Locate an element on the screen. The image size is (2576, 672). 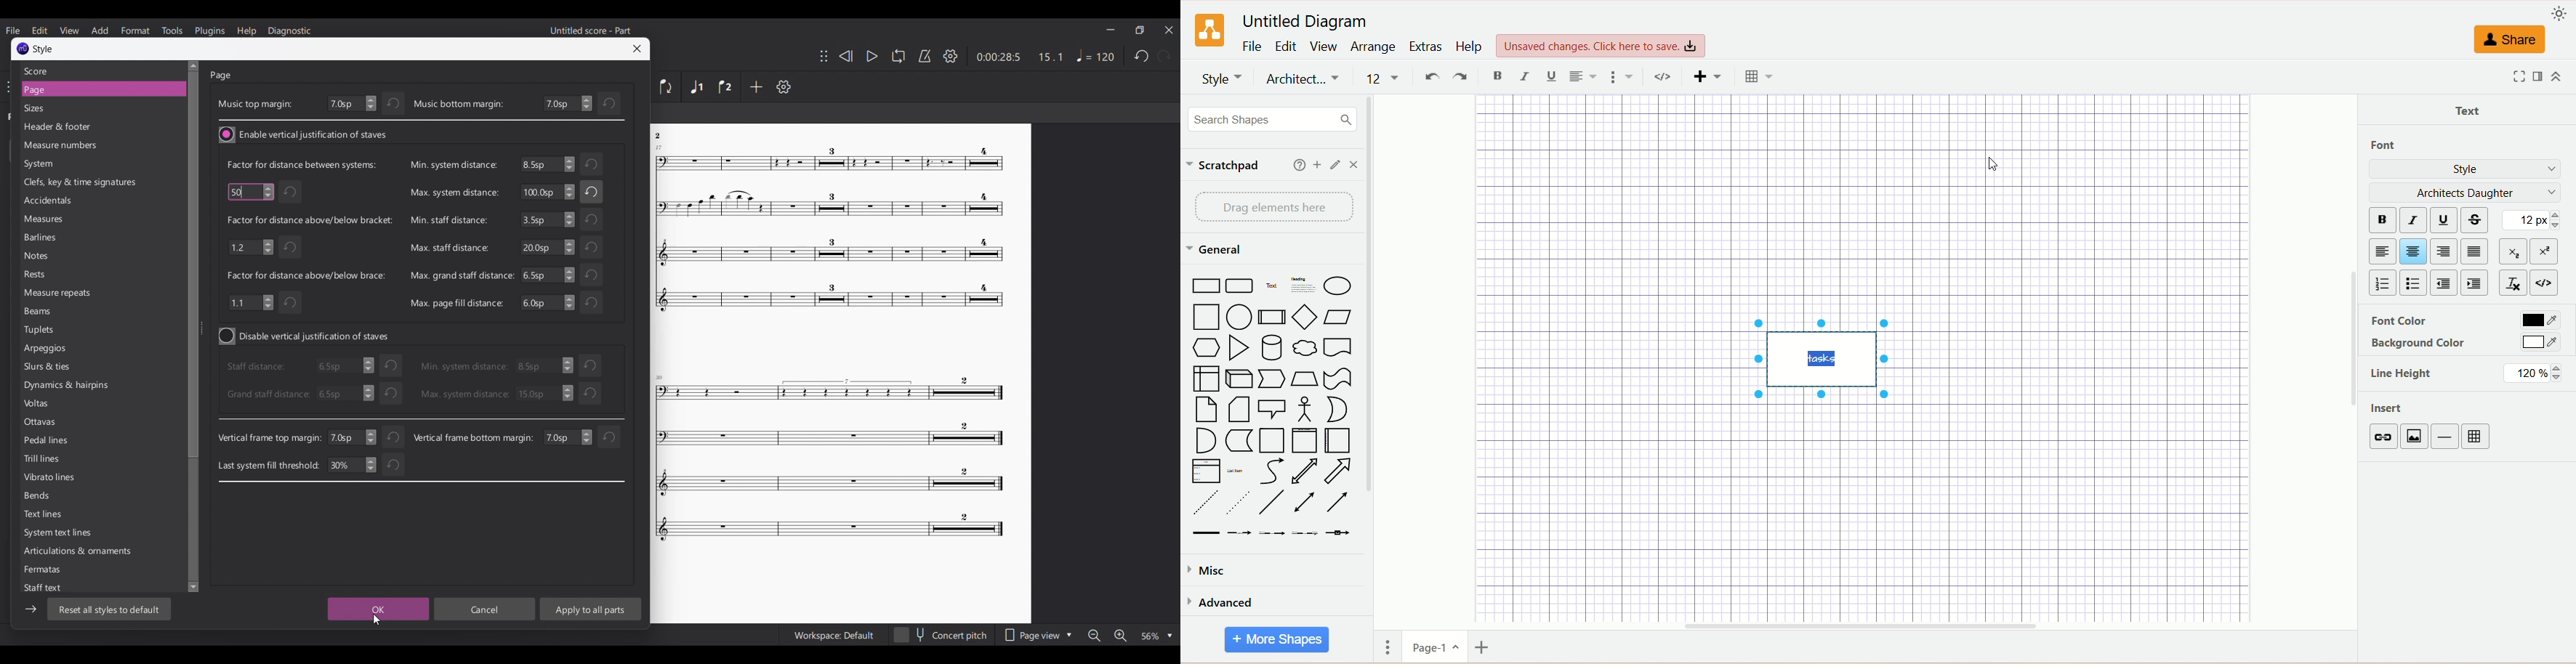
share is located at coordinates (2511, 40).